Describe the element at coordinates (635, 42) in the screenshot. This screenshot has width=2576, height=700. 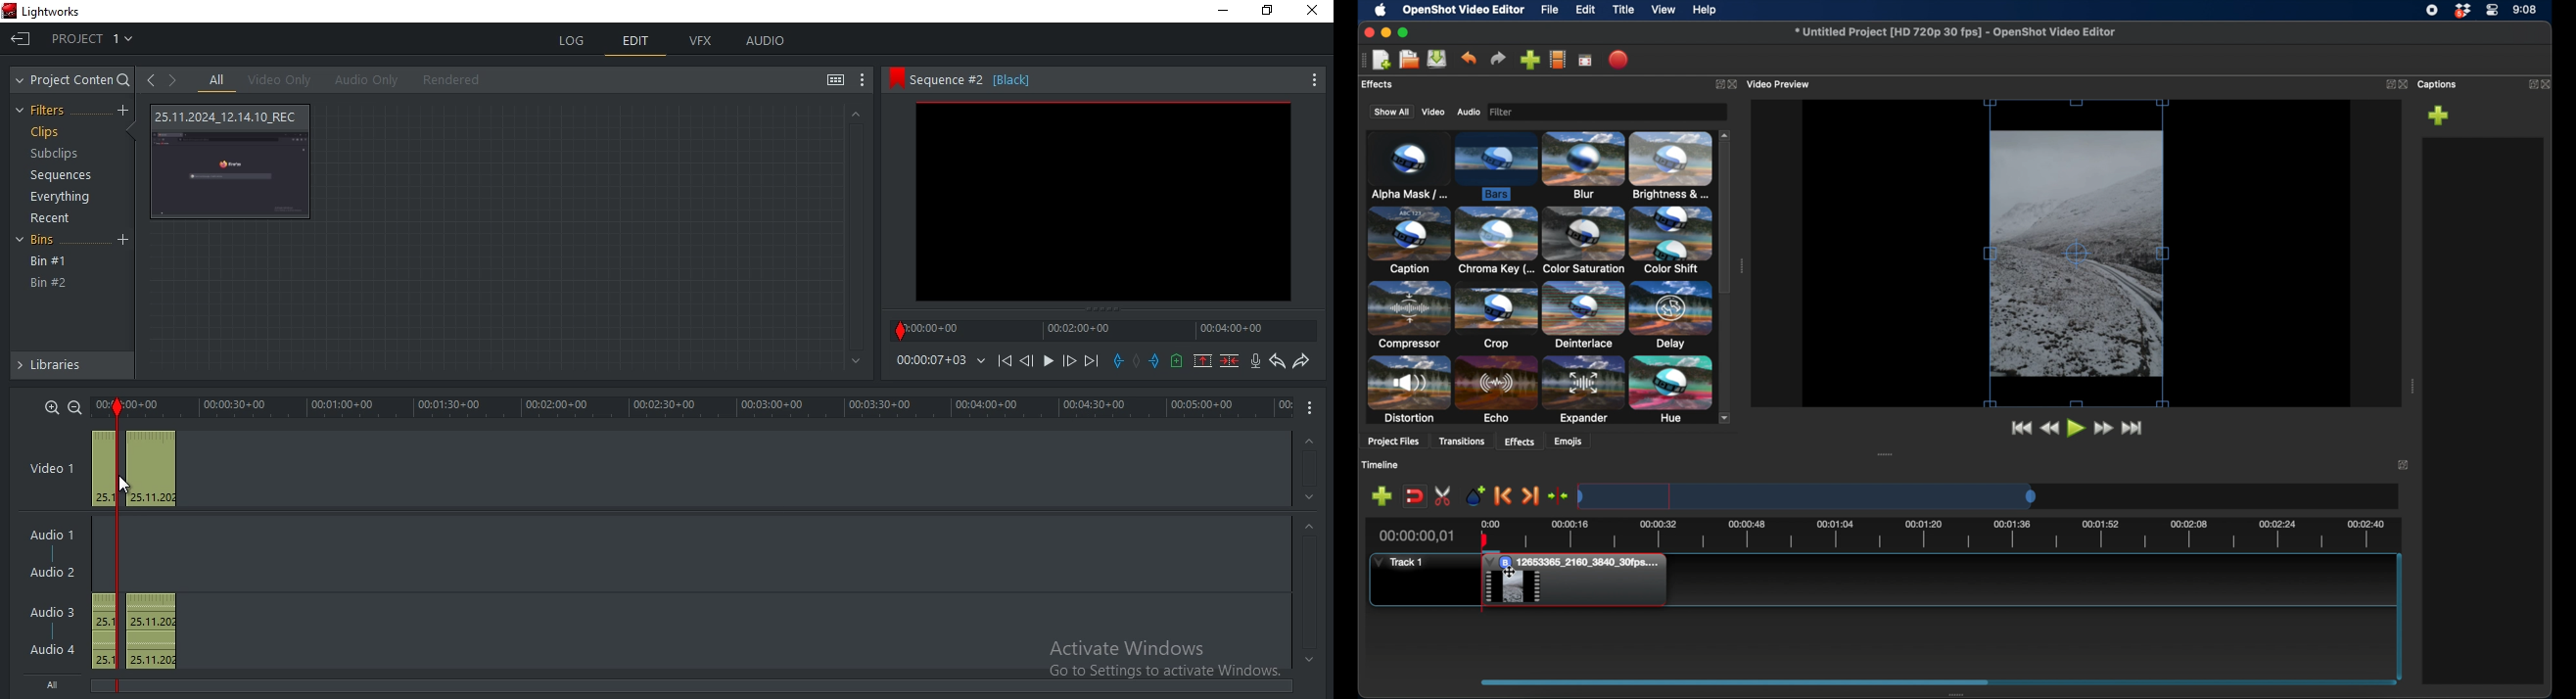
I see `edit` at that location.